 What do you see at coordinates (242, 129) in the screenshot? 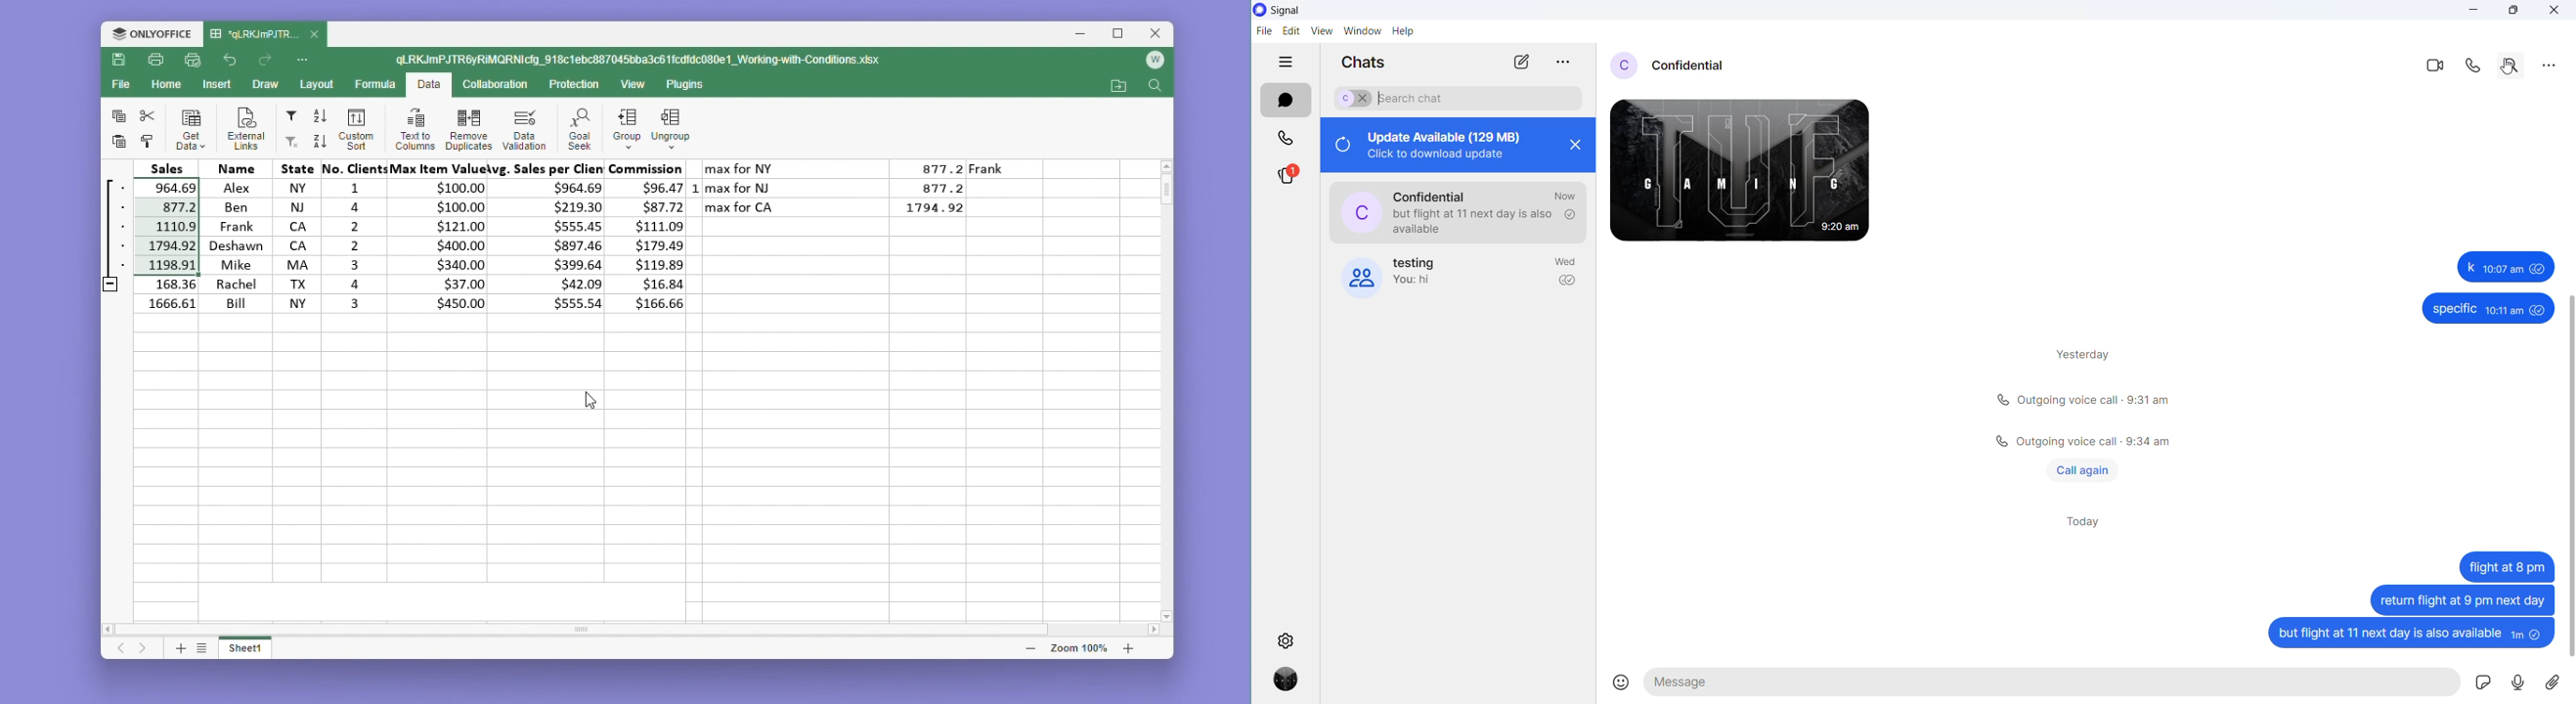
I see `External links` at bounding box center [242, 129].